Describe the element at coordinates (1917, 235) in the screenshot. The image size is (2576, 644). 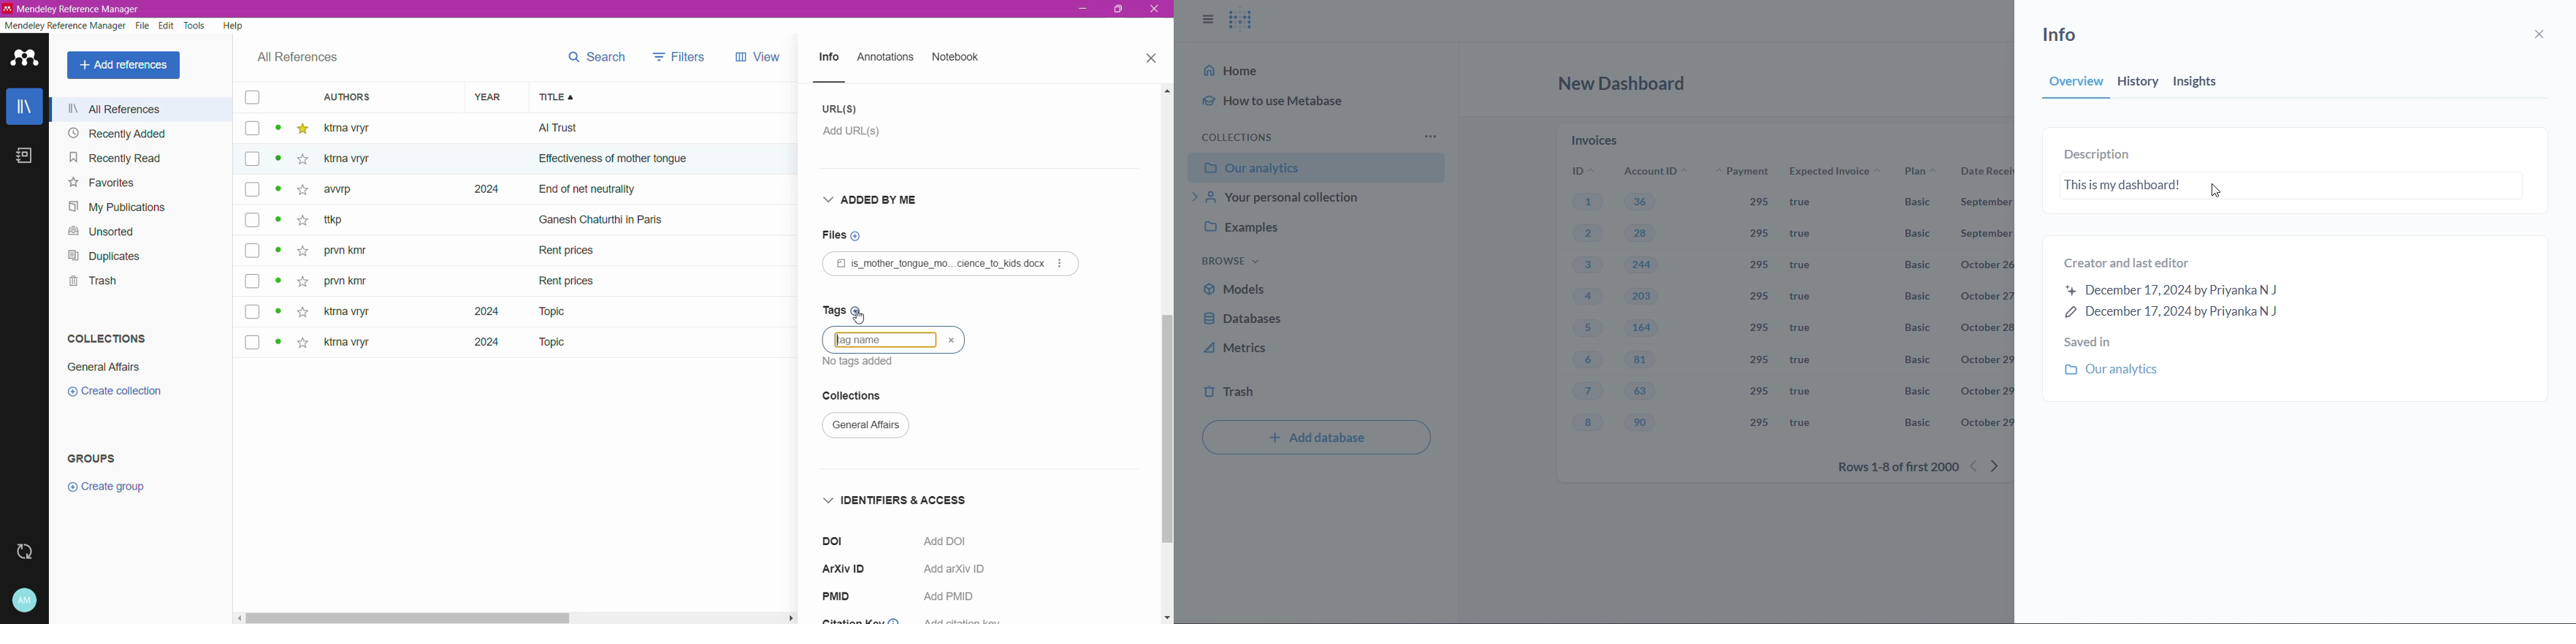
I see `basic` at that location.